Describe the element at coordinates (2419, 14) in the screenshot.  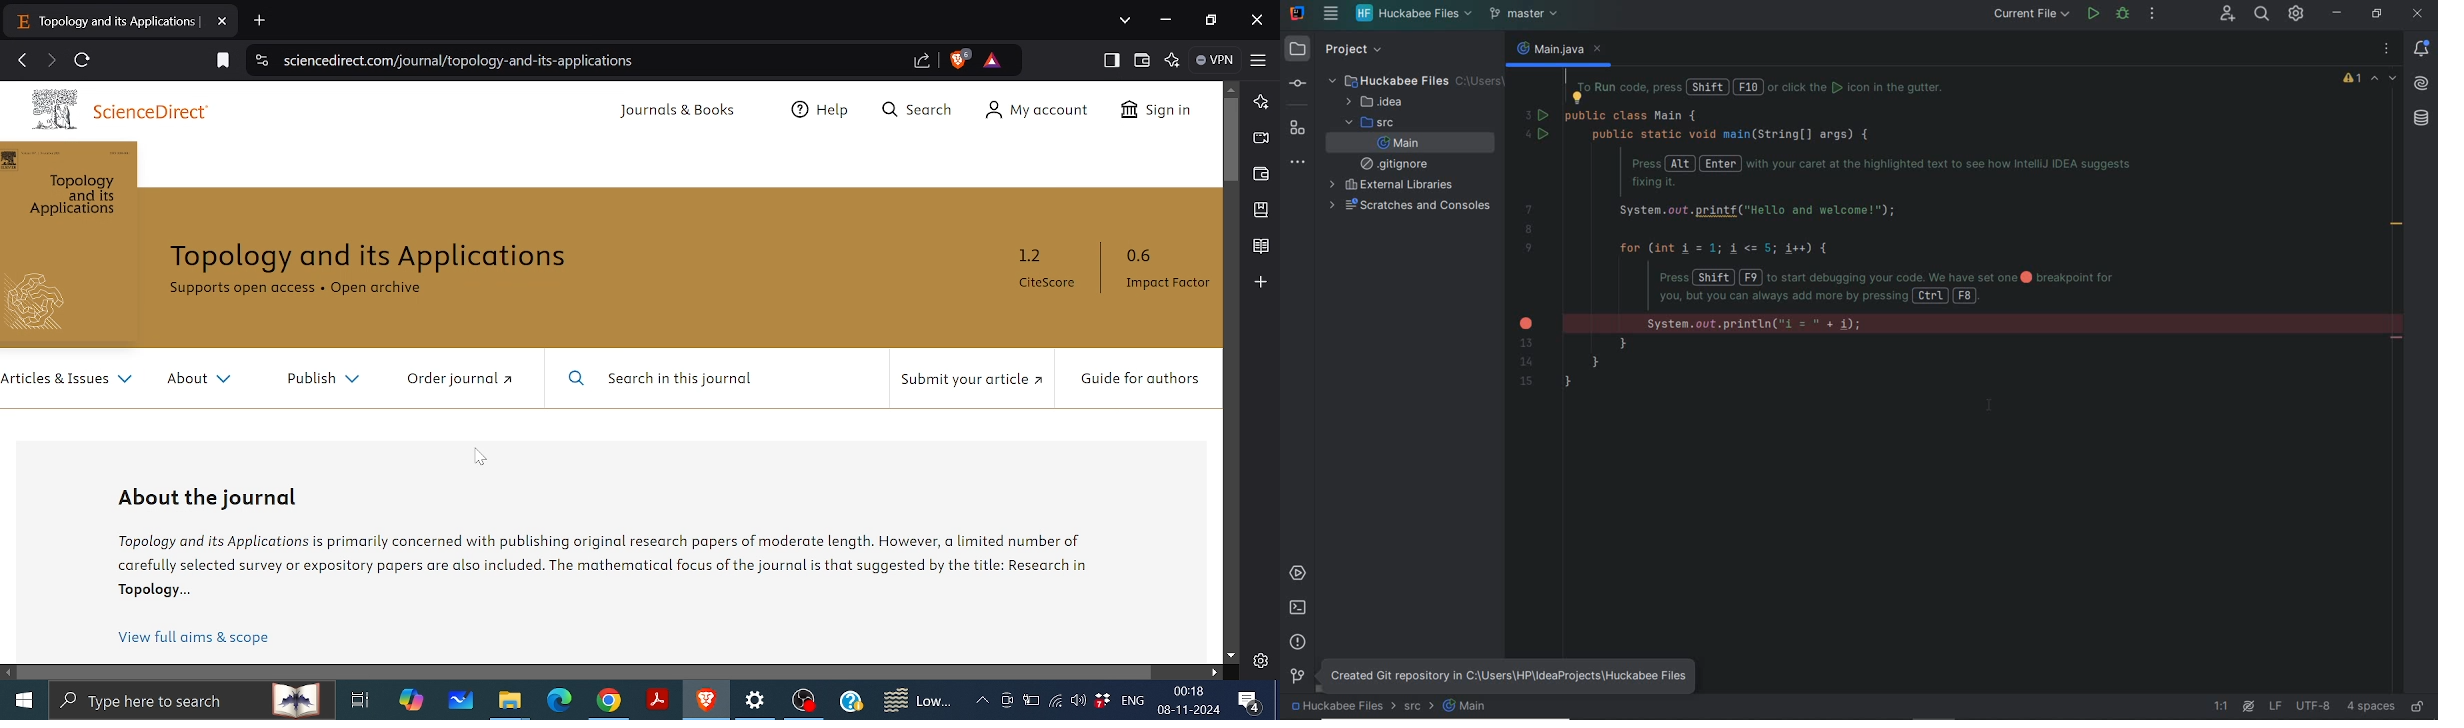
I see `CLOSE` at that location.